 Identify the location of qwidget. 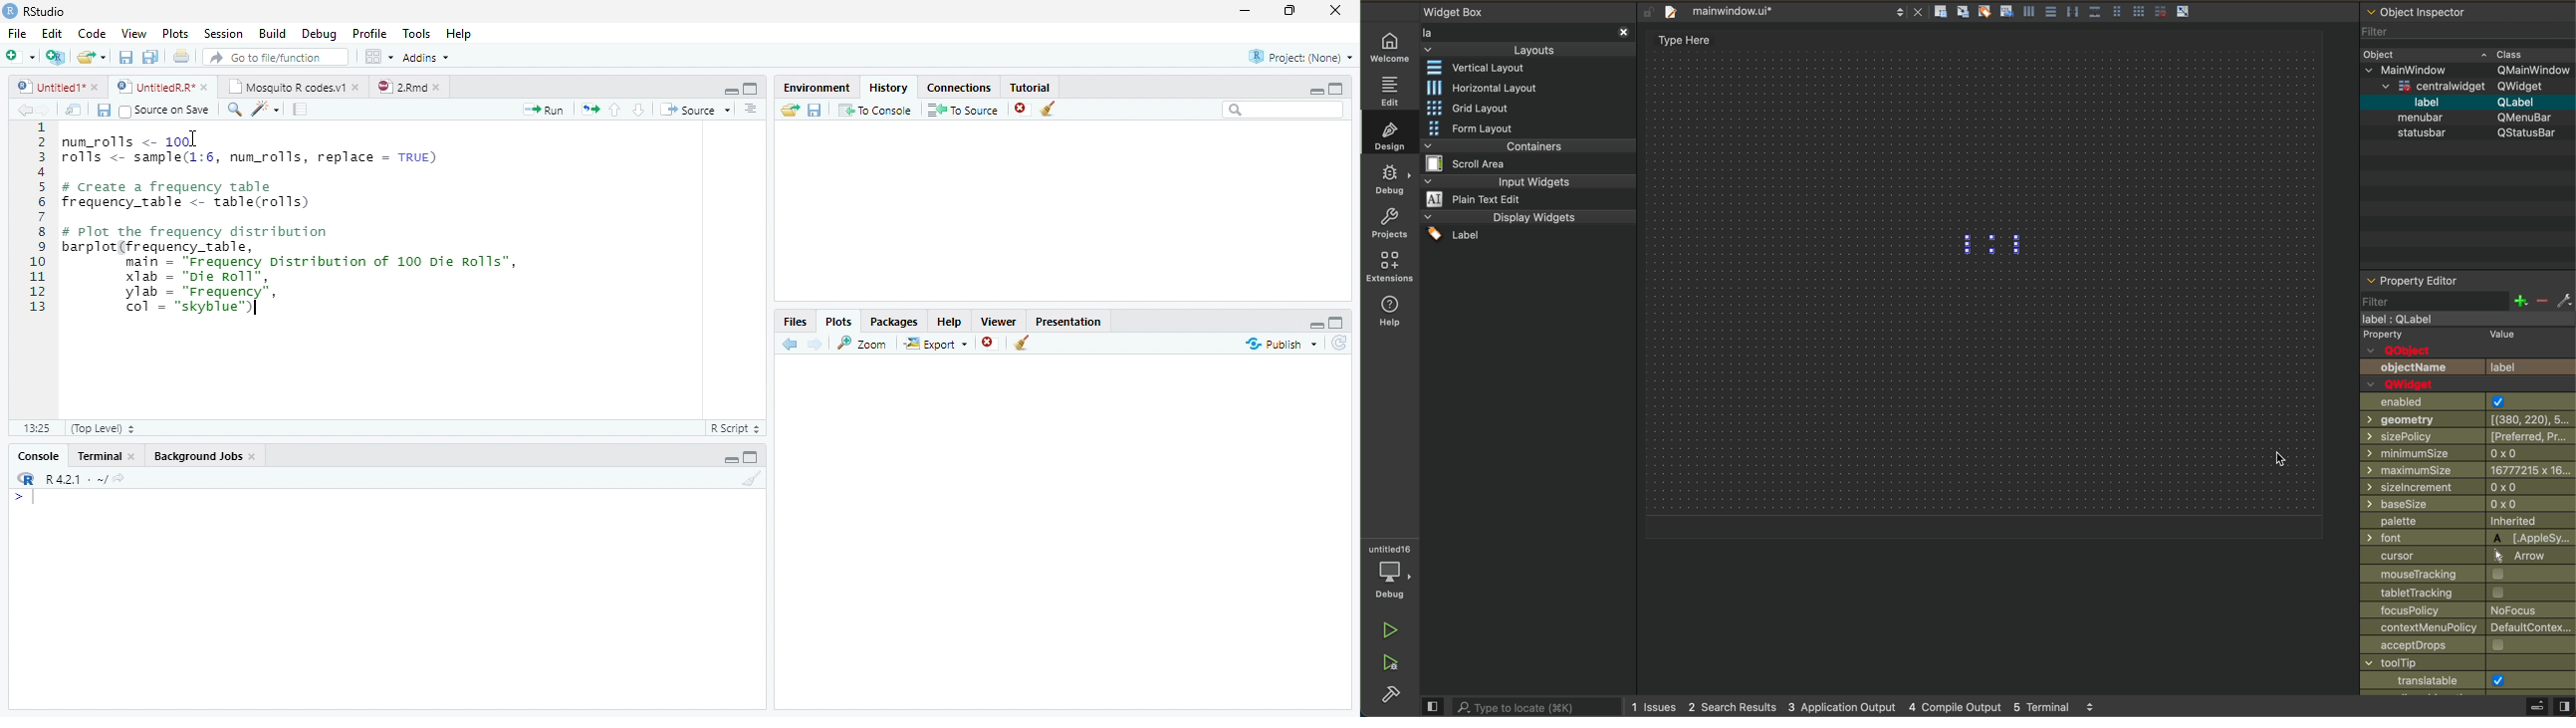
(2464, 87).